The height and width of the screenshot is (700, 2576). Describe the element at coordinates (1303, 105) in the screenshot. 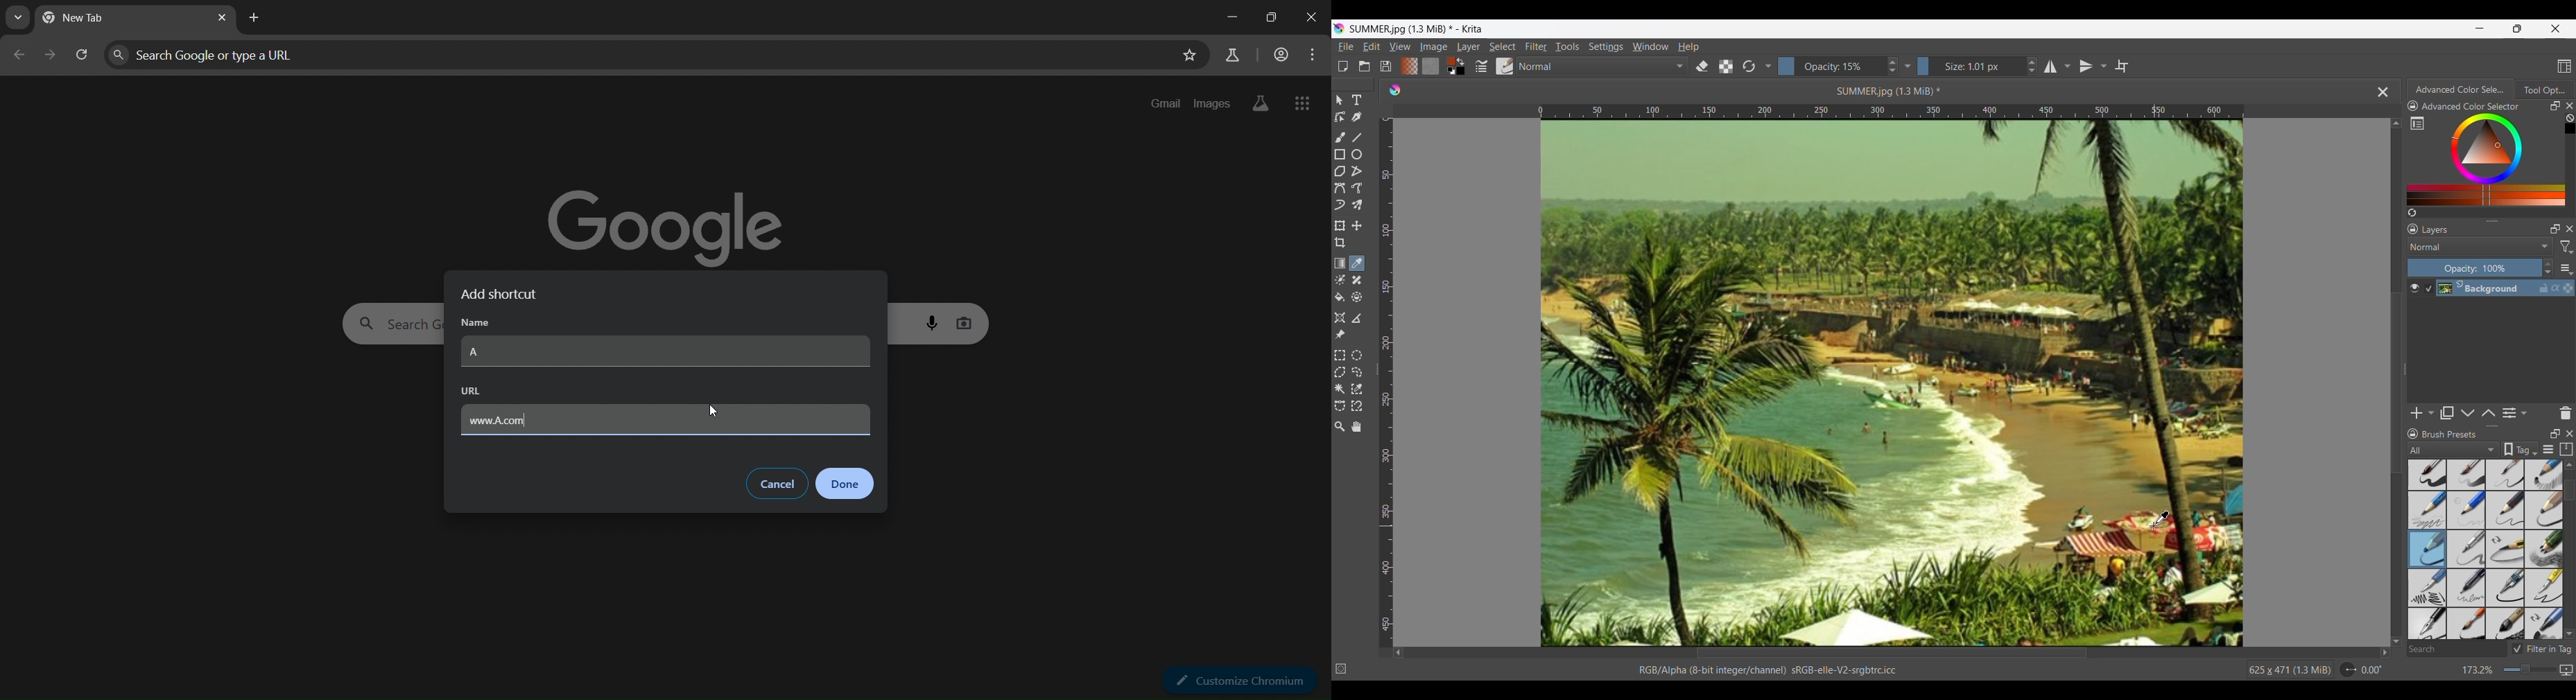

I see `google apps` at that location.